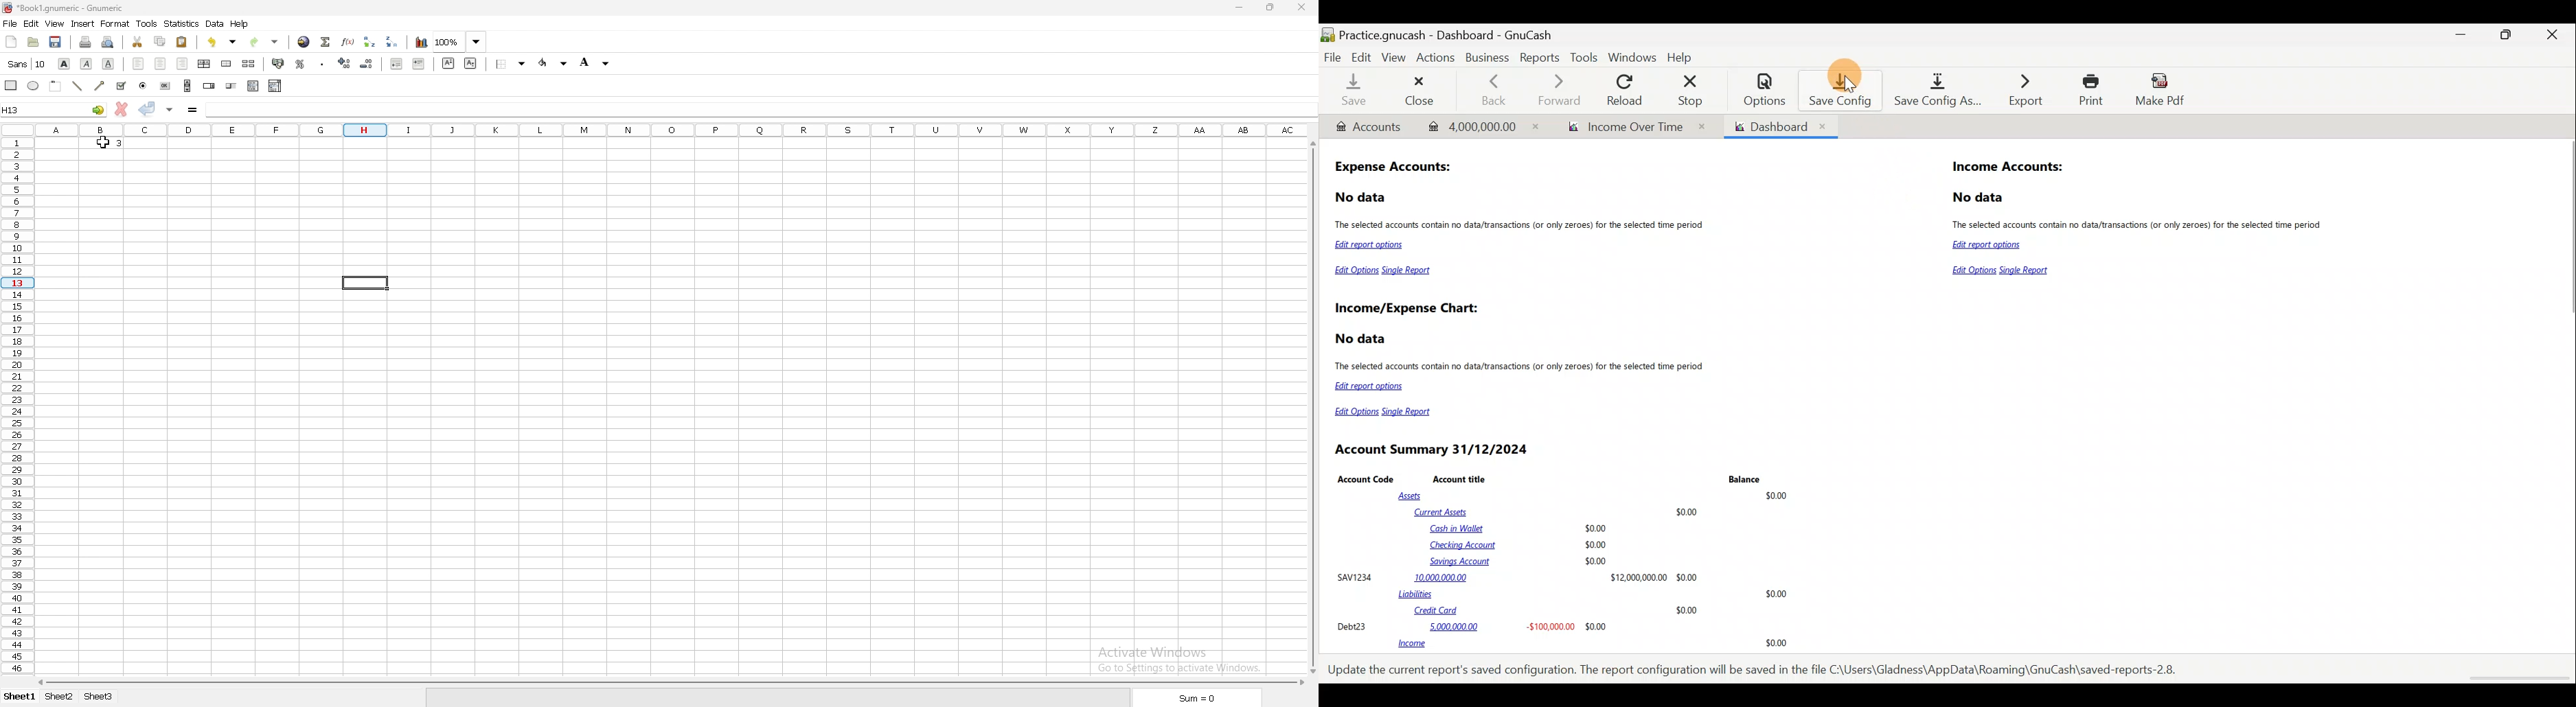 Image resolution: width=2576 pixels, height=728 pixels. I want to click on centre horizontally, so click(205, 63).